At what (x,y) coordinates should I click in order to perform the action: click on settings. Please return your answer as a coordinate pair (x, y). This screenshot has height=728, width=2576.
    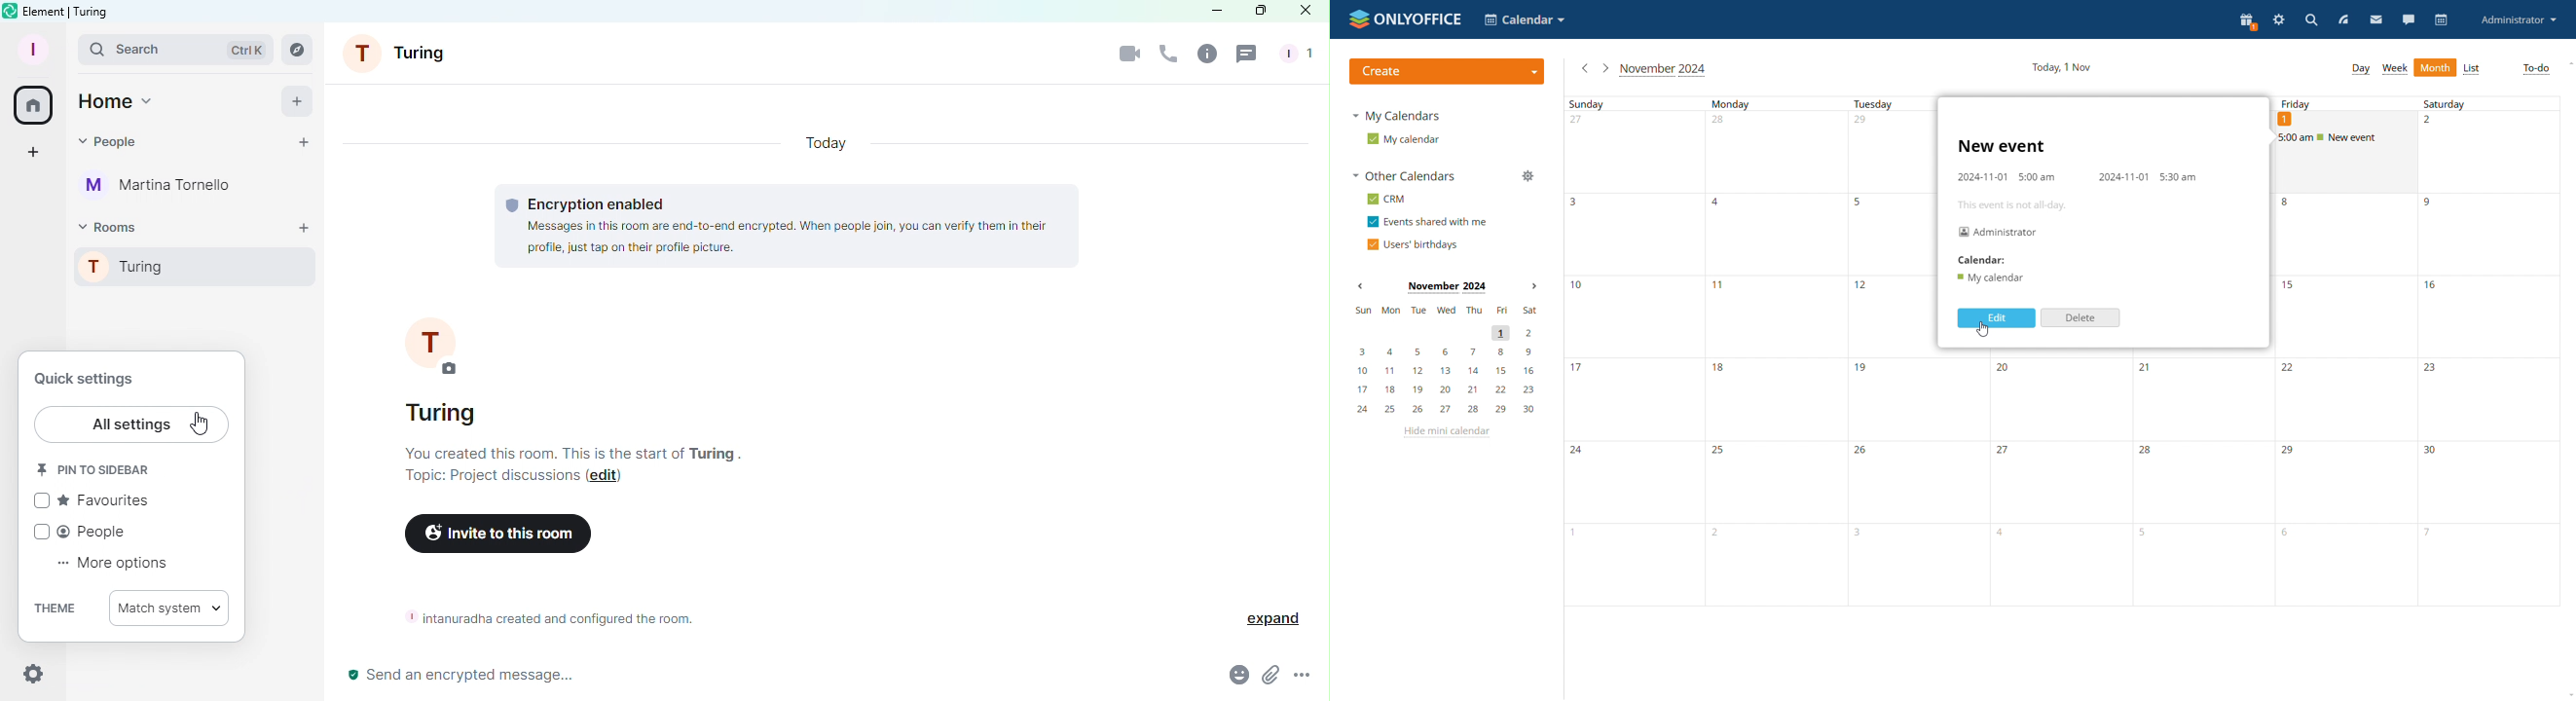
    Looking at the image, I should click on (2277, 21).